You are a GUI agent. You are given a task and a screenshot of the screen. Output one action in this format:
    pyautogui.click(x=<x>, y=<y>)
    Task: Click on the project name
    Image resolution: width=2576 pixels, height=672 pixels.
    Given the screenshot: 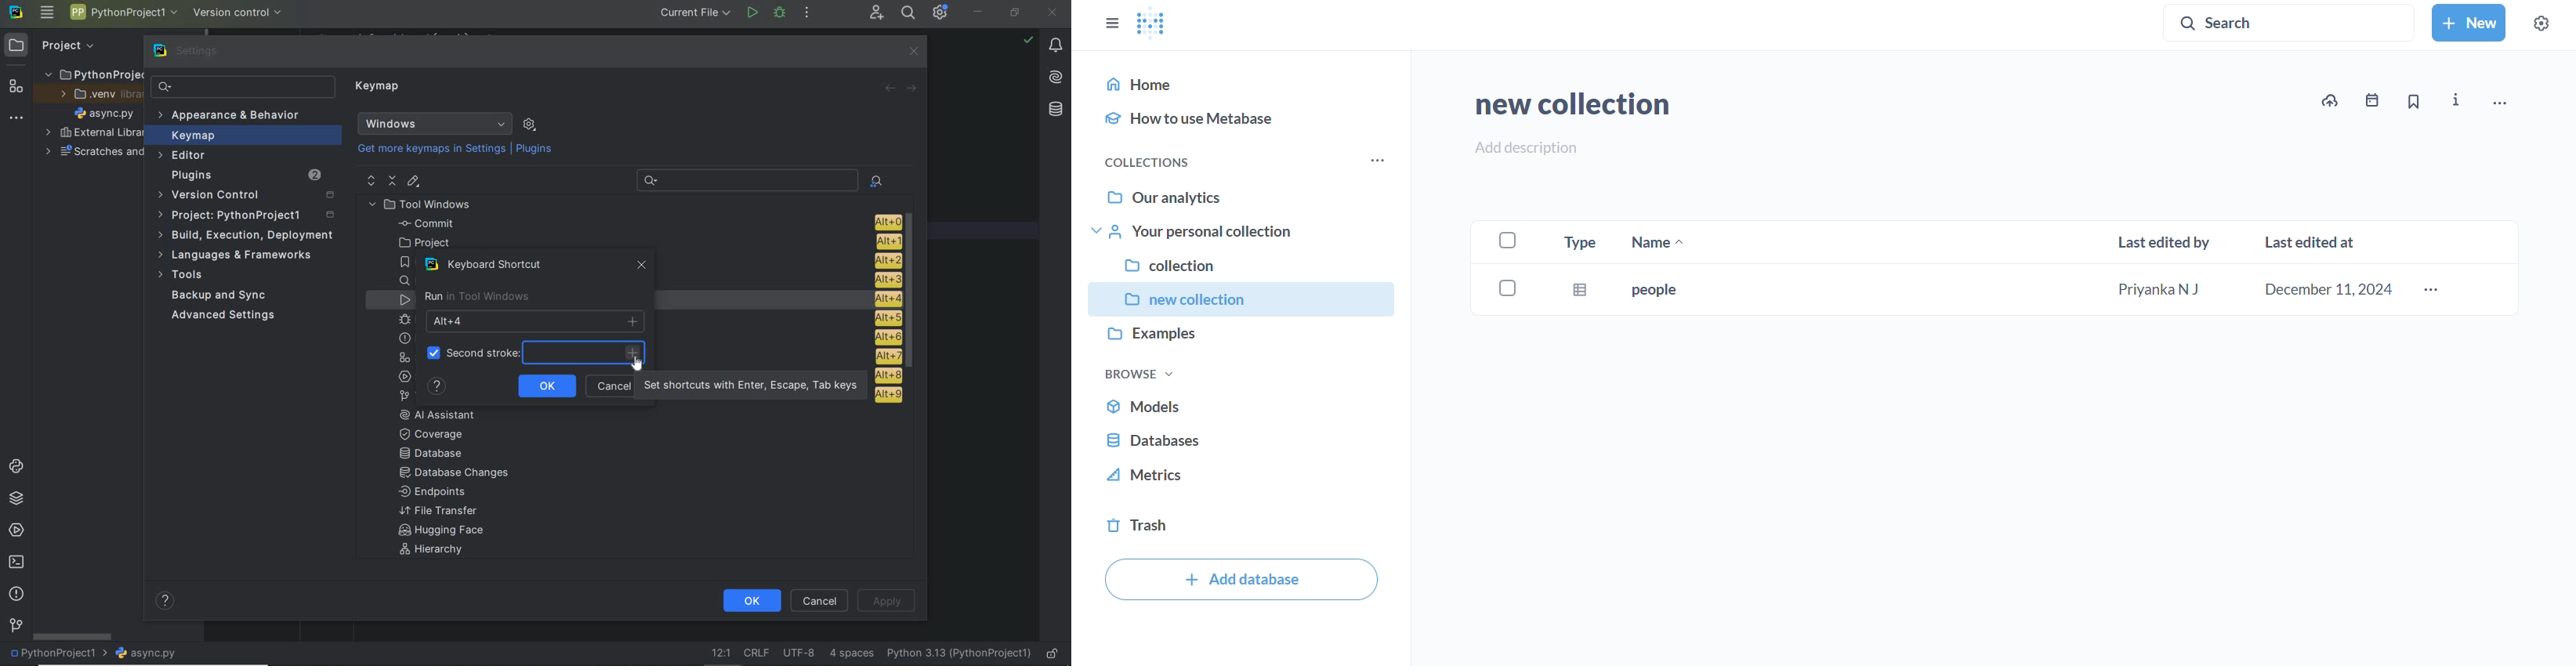 What is the action you would take?
    pyautogui.click(x=56, y=655)
    